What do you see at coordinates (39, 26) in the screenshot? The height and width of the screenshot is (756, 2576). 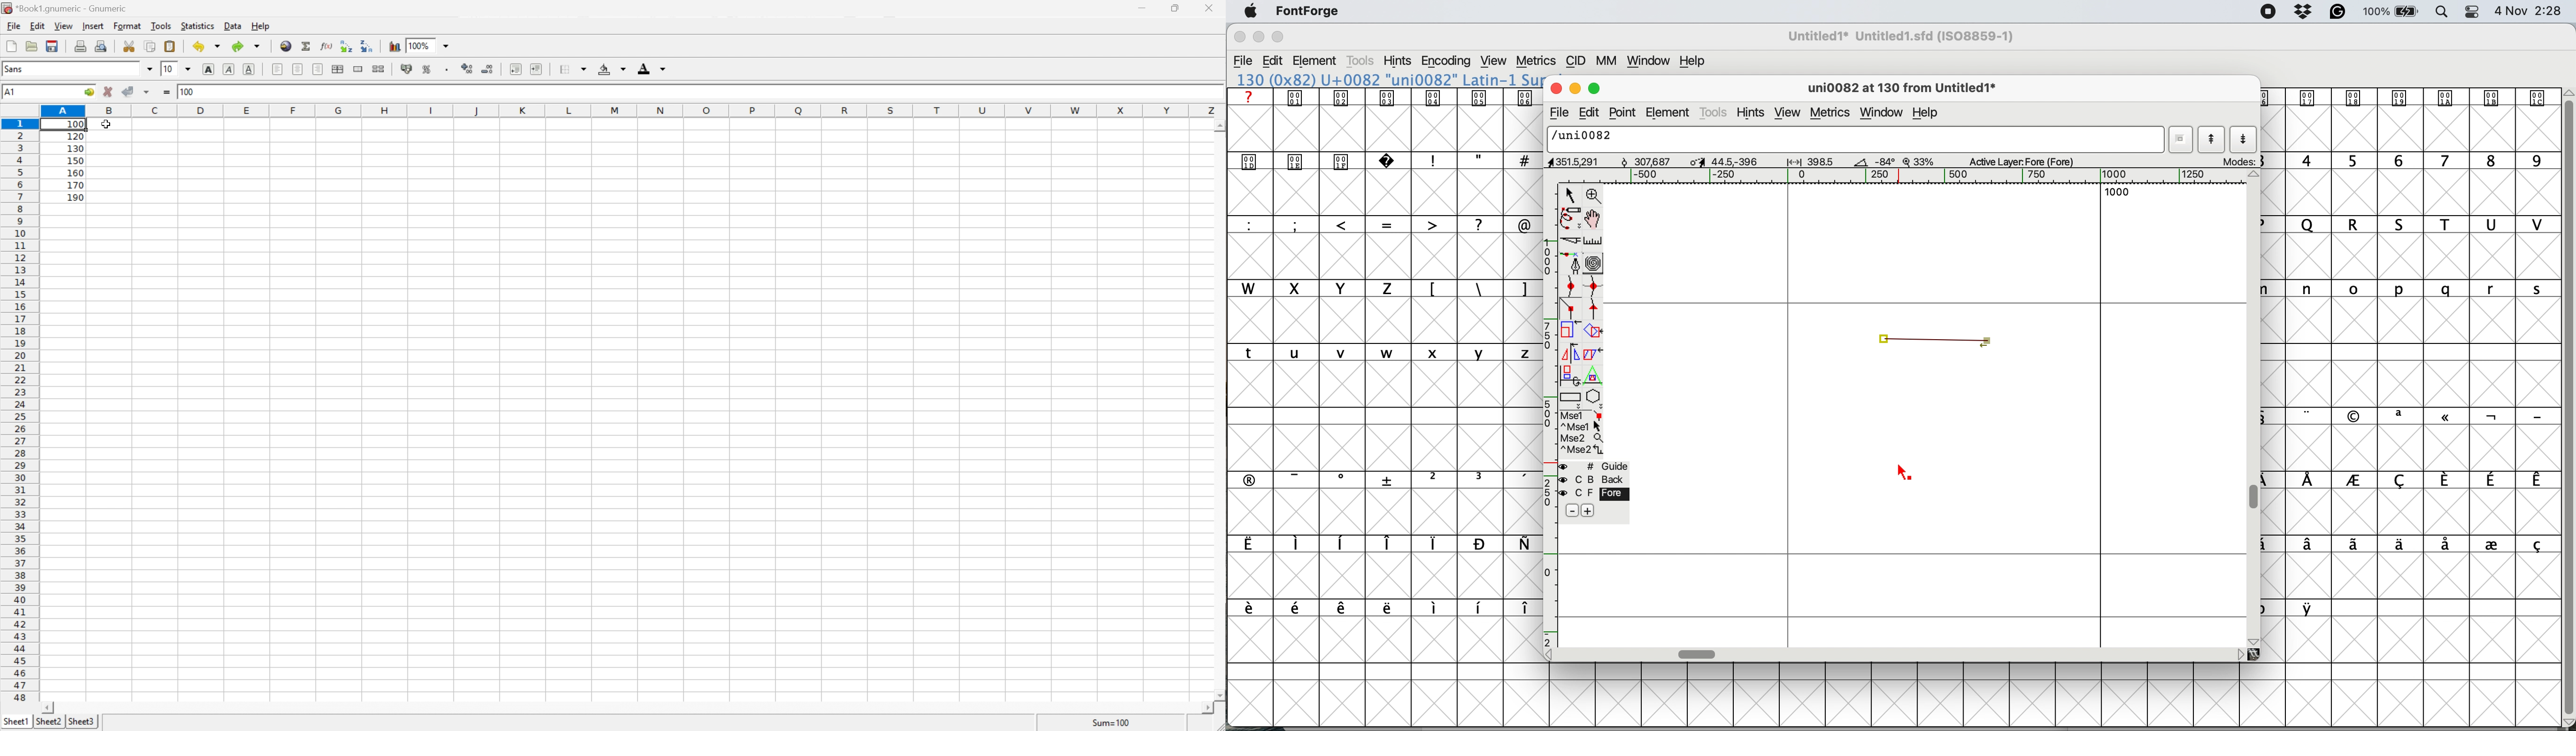 I see `Edit` at bounding box center [39, 26].